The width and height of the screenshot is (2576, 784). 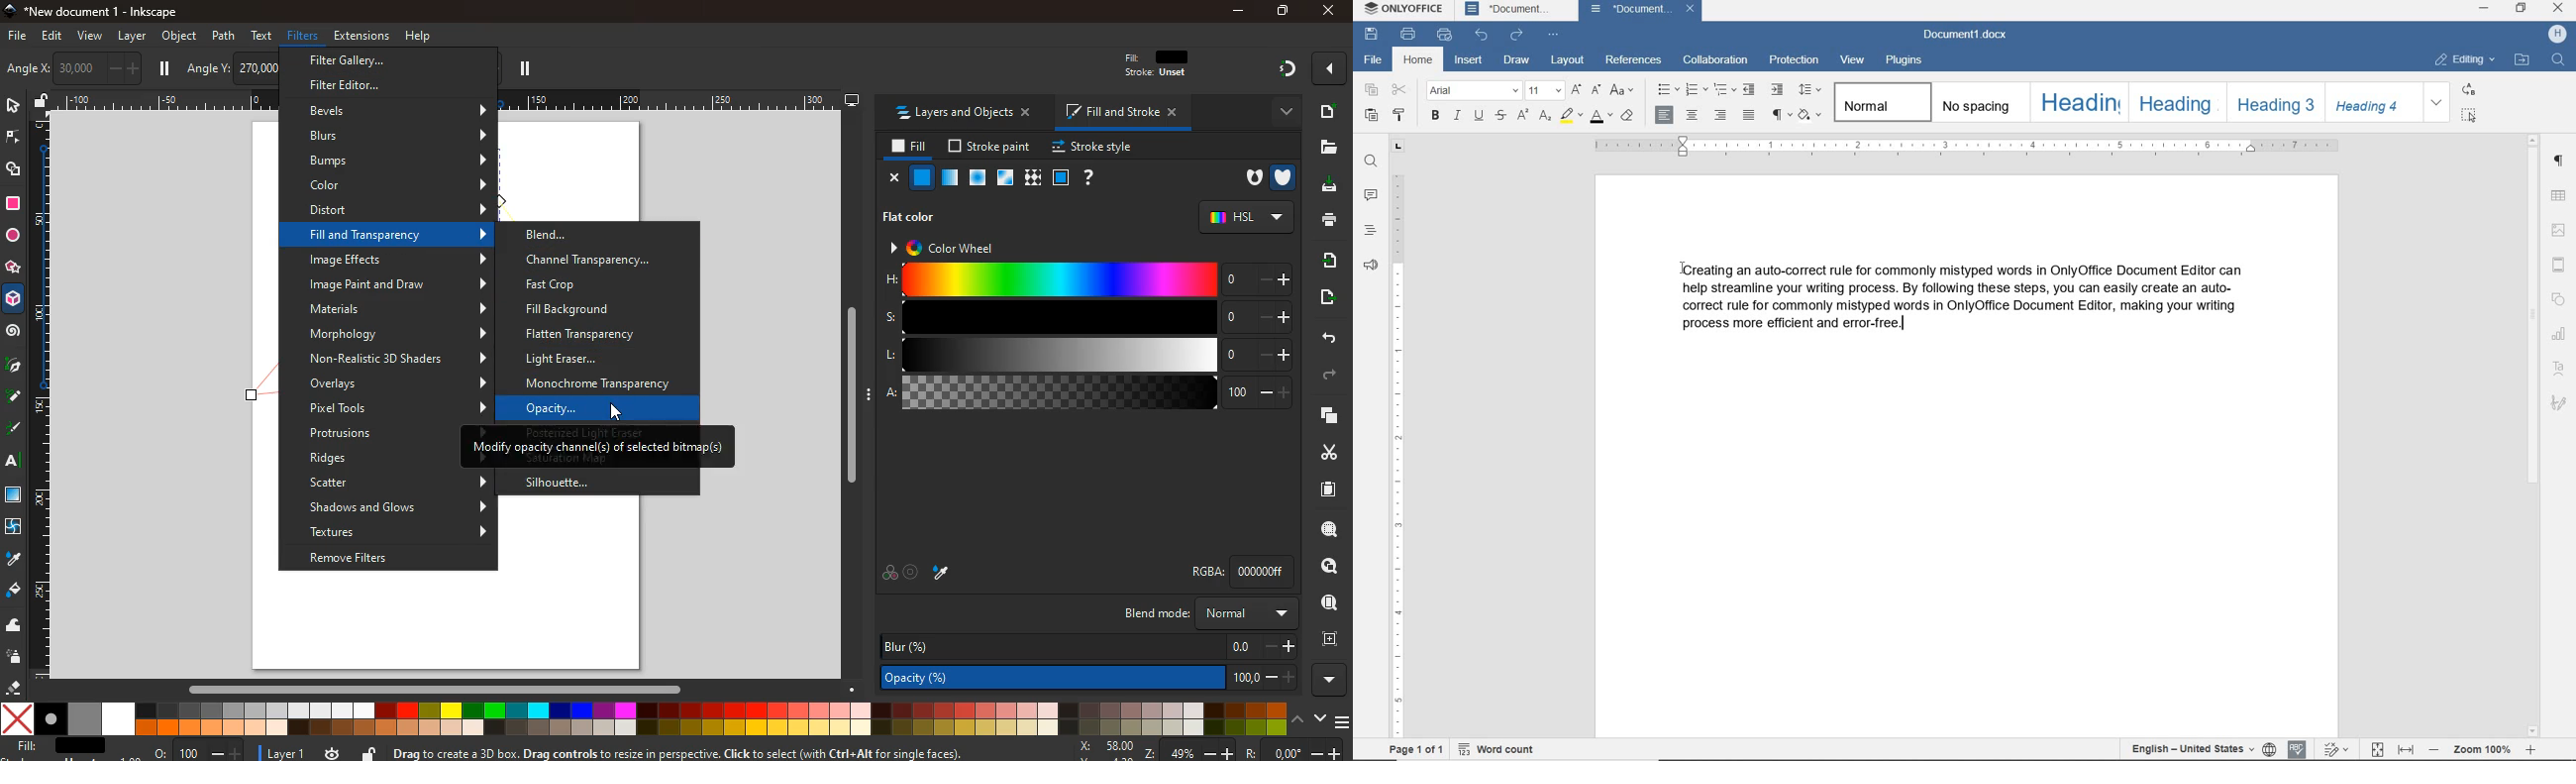 What do you see at coordinates (397, 260) in the screenshot?
I see `image effects` at bounding box center [397, 260].